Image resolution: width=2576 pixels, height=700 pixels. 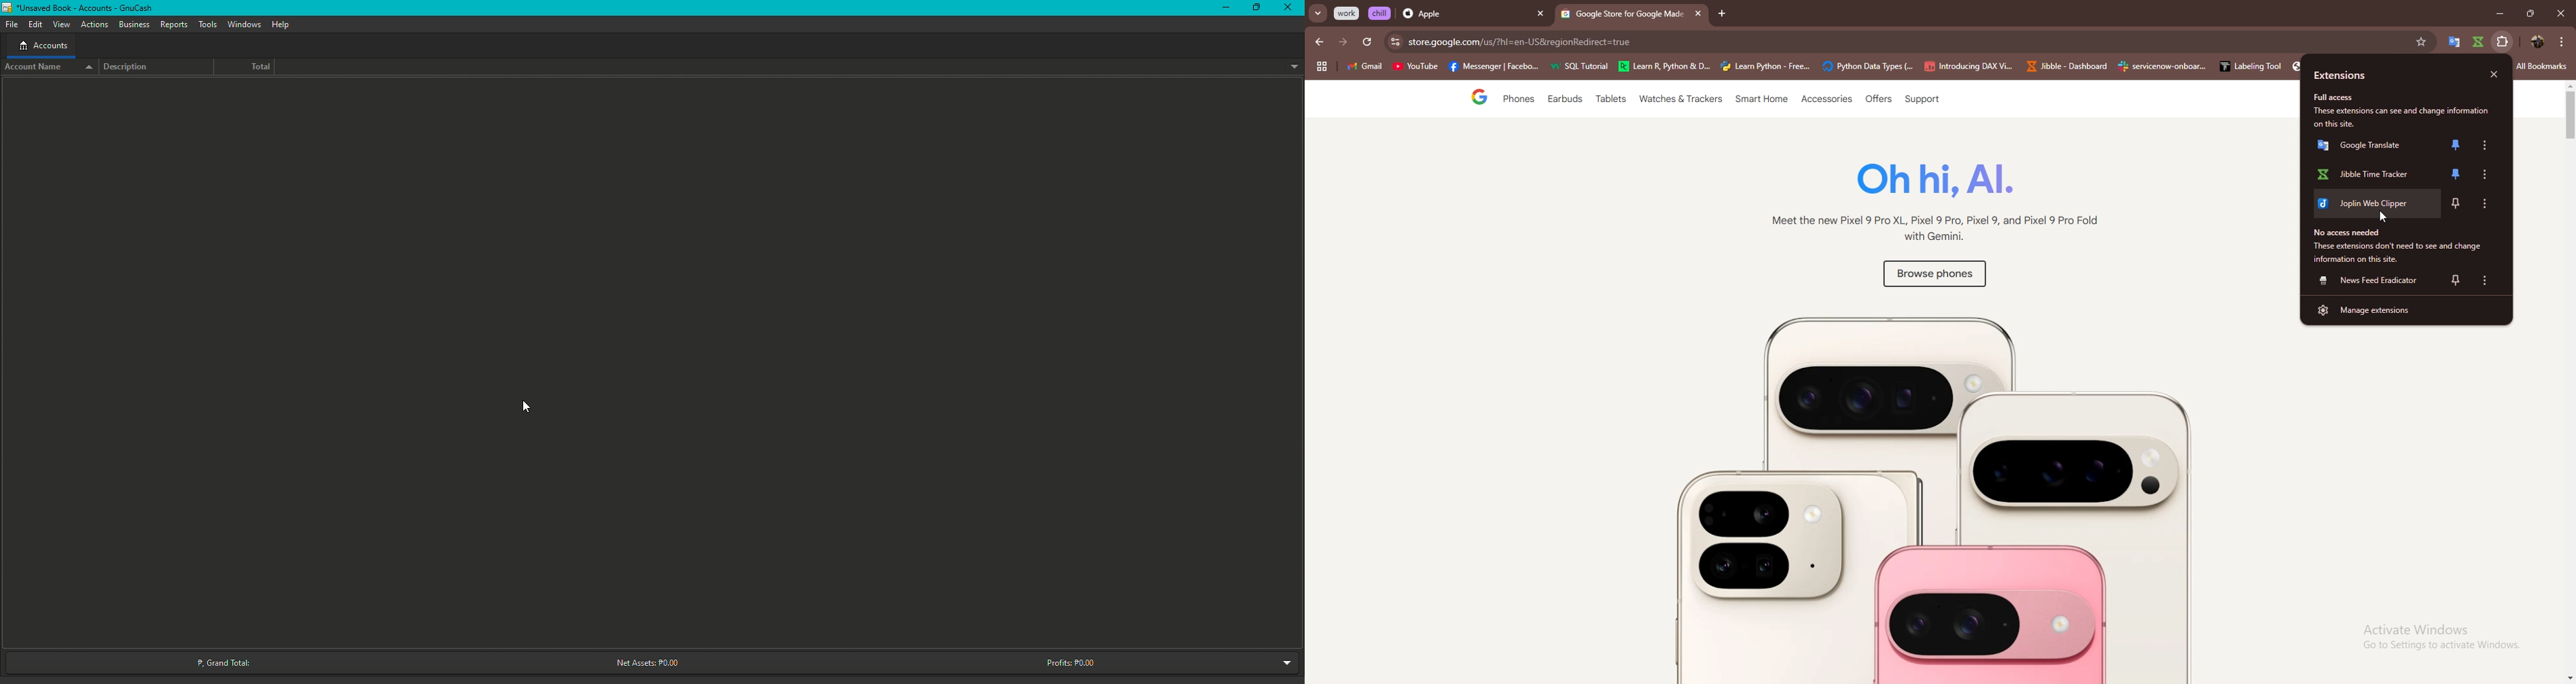 I want to click on These extensions can see and change information
an this sila., so click(x=2406, y=117).